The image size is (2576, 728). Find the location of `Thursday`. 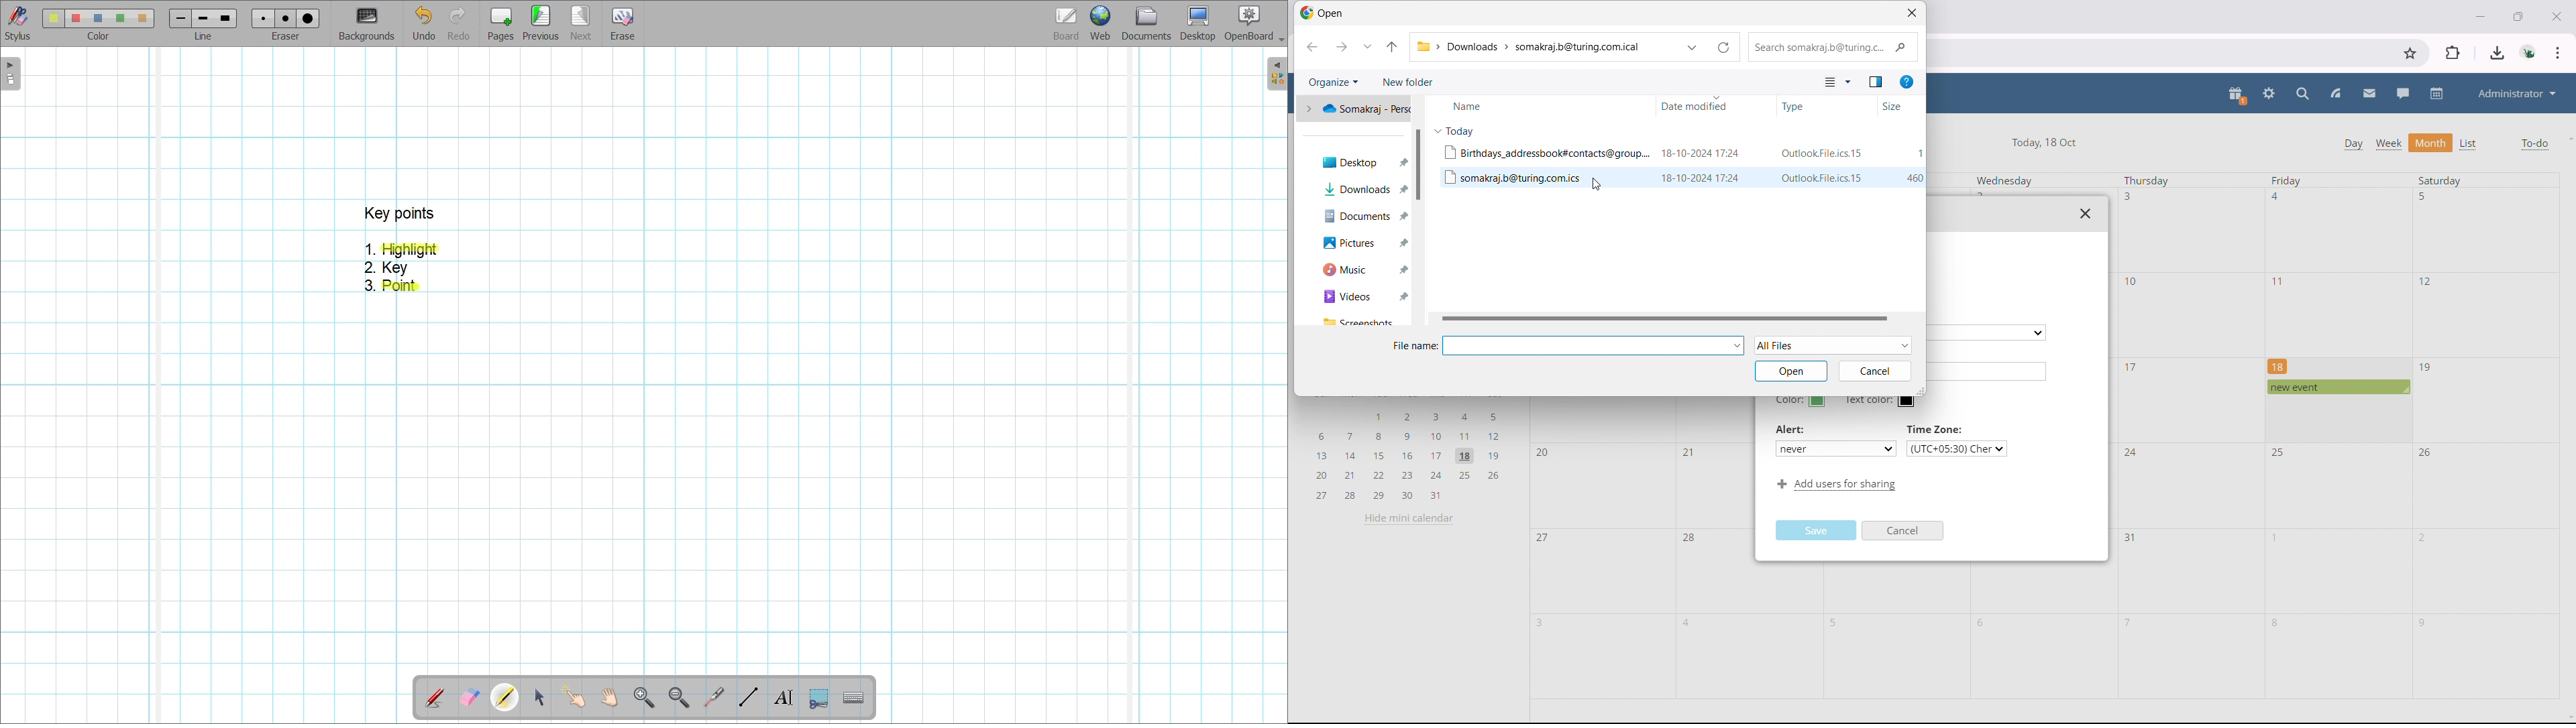

Thursday is located at coordinates (2147, 181).